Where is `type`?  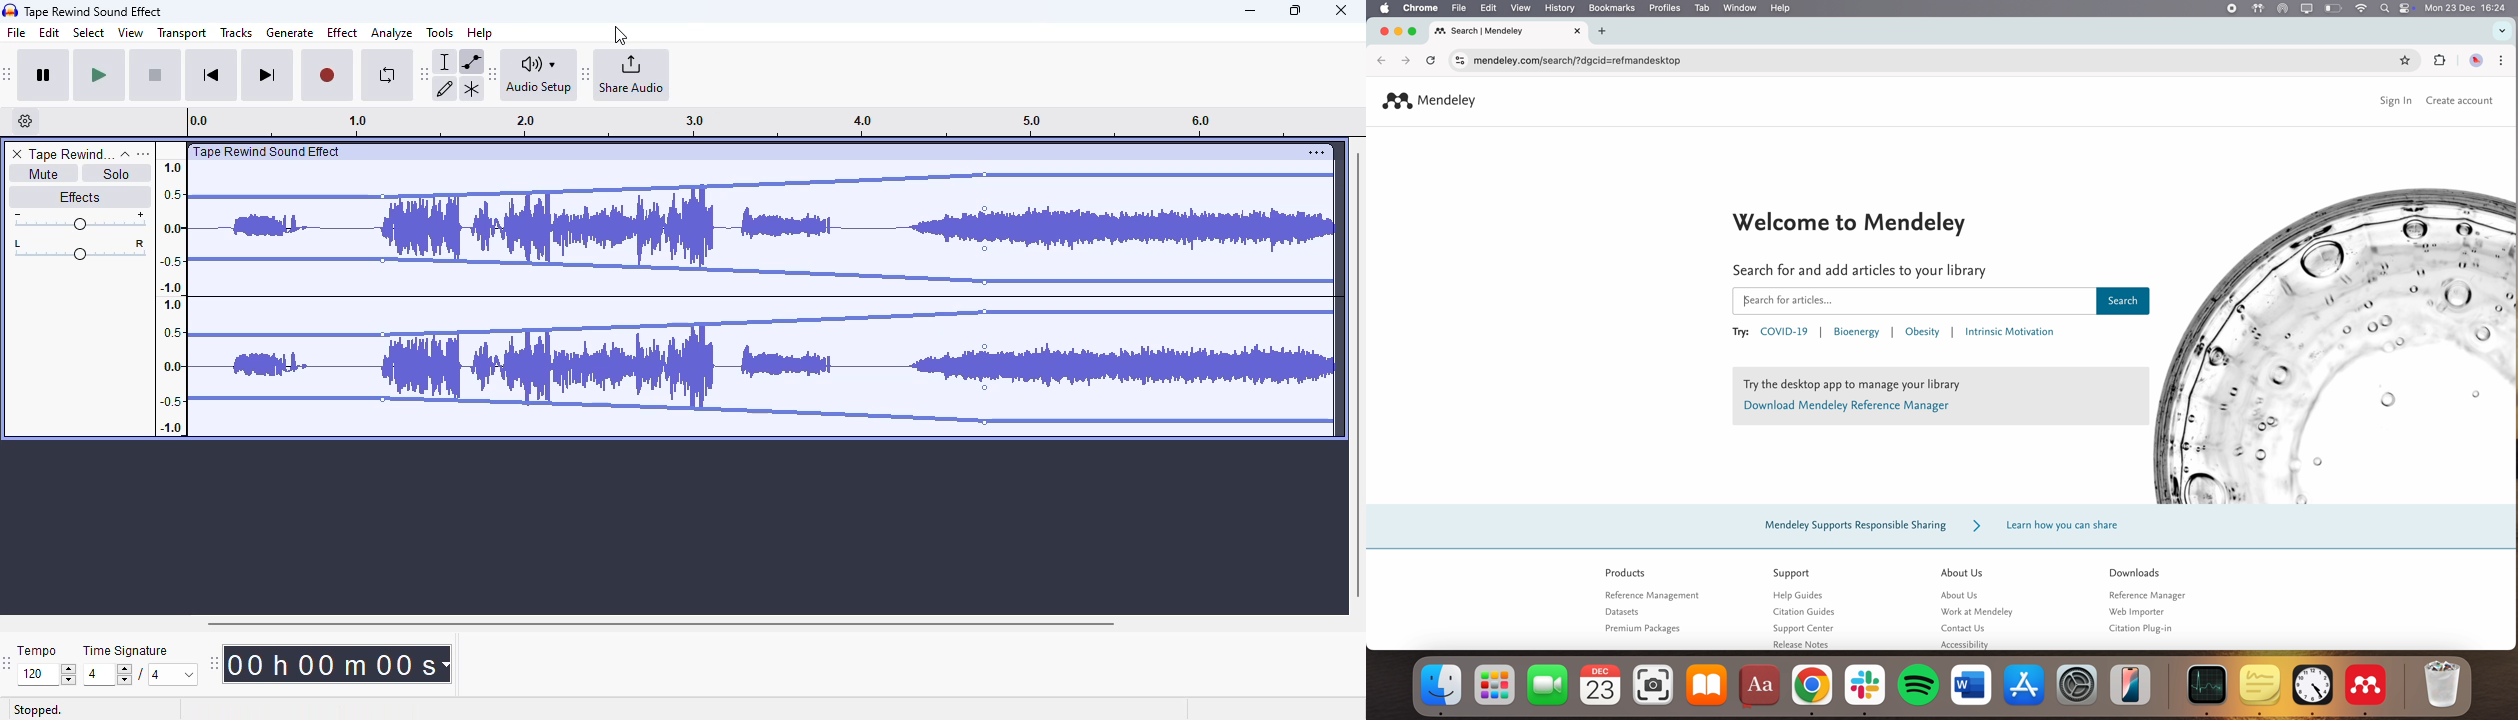
type is located at coordinates (1785, 302).